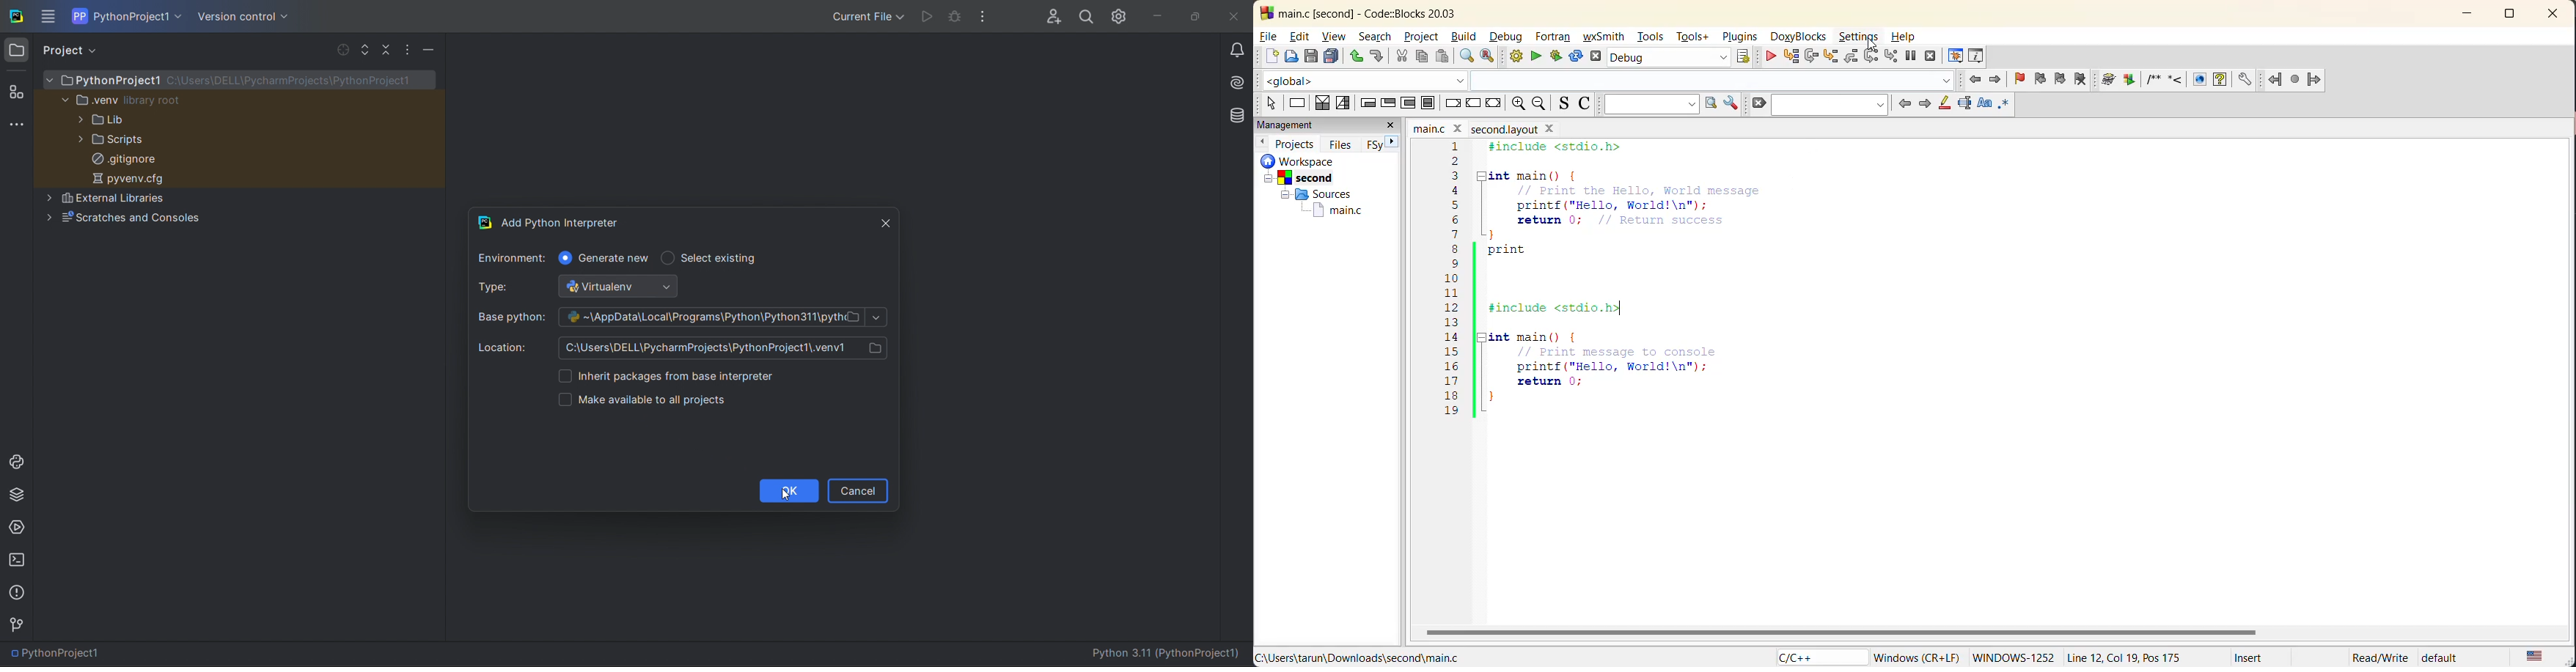 The width and height of the screenshot is (2576, 672). Describe the element at coordinates (1466, 38) in the screenshot. I see `build` at that location.